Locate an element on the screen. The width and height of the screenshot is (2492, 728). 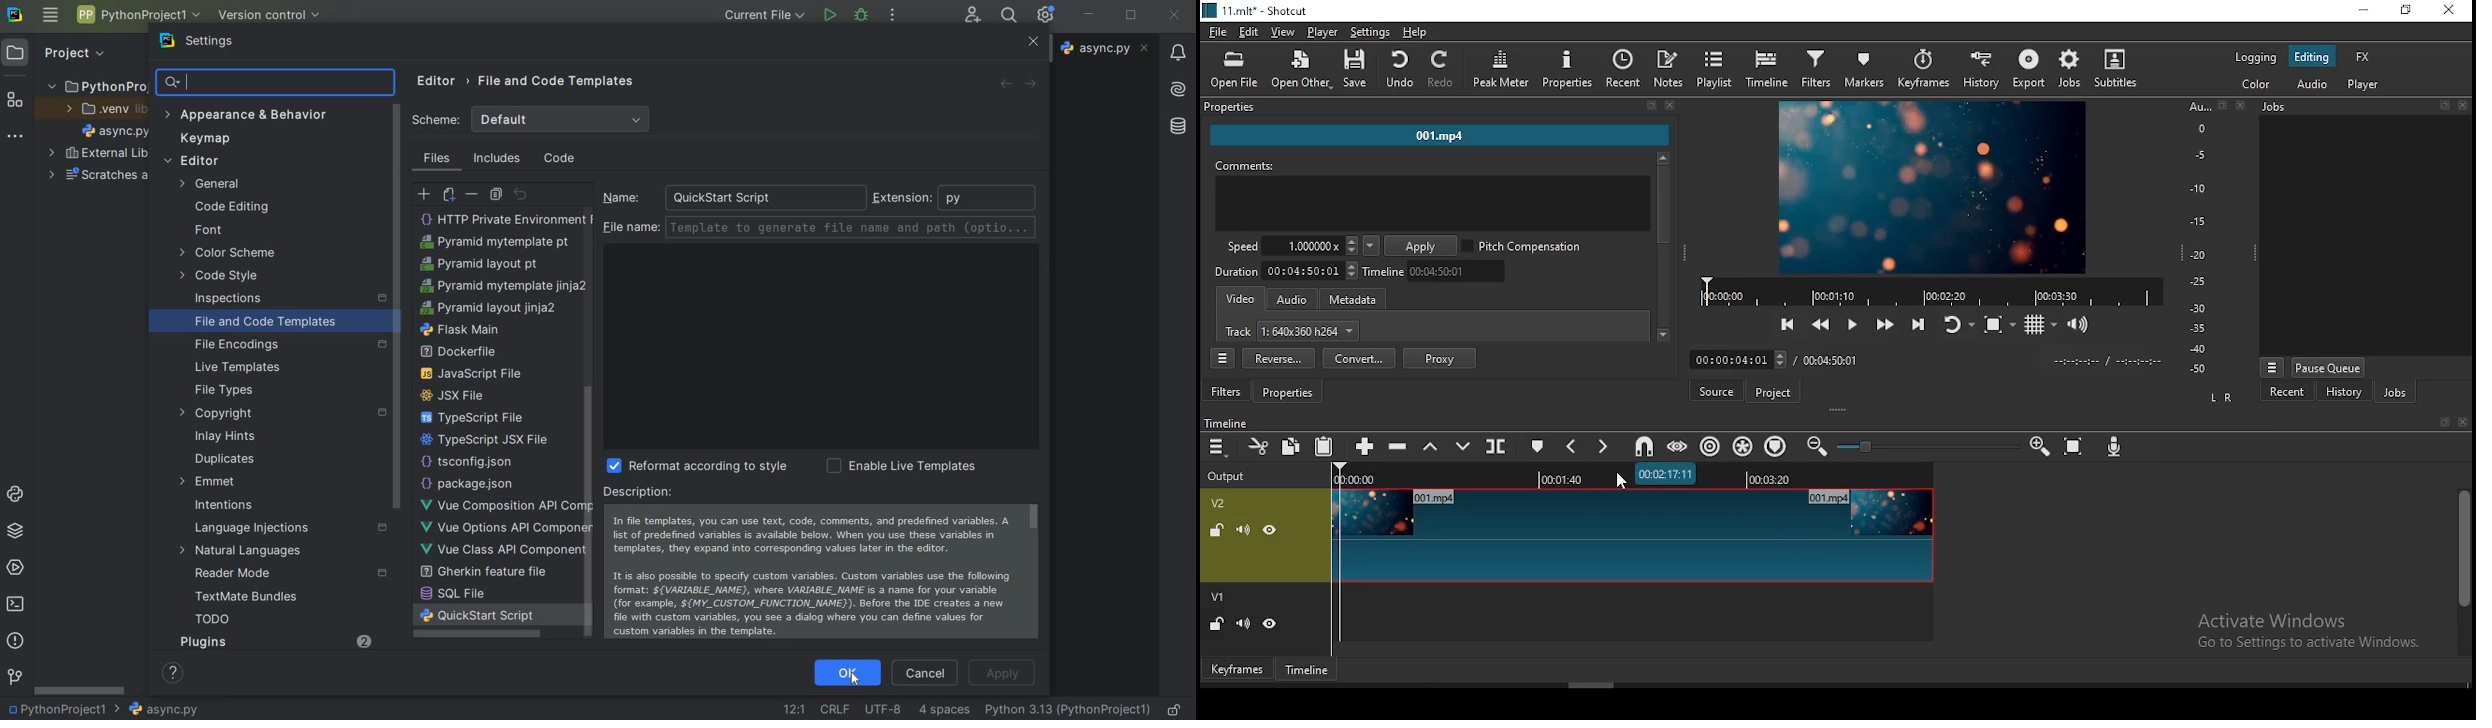
database is located at coordinates (1179, 131).